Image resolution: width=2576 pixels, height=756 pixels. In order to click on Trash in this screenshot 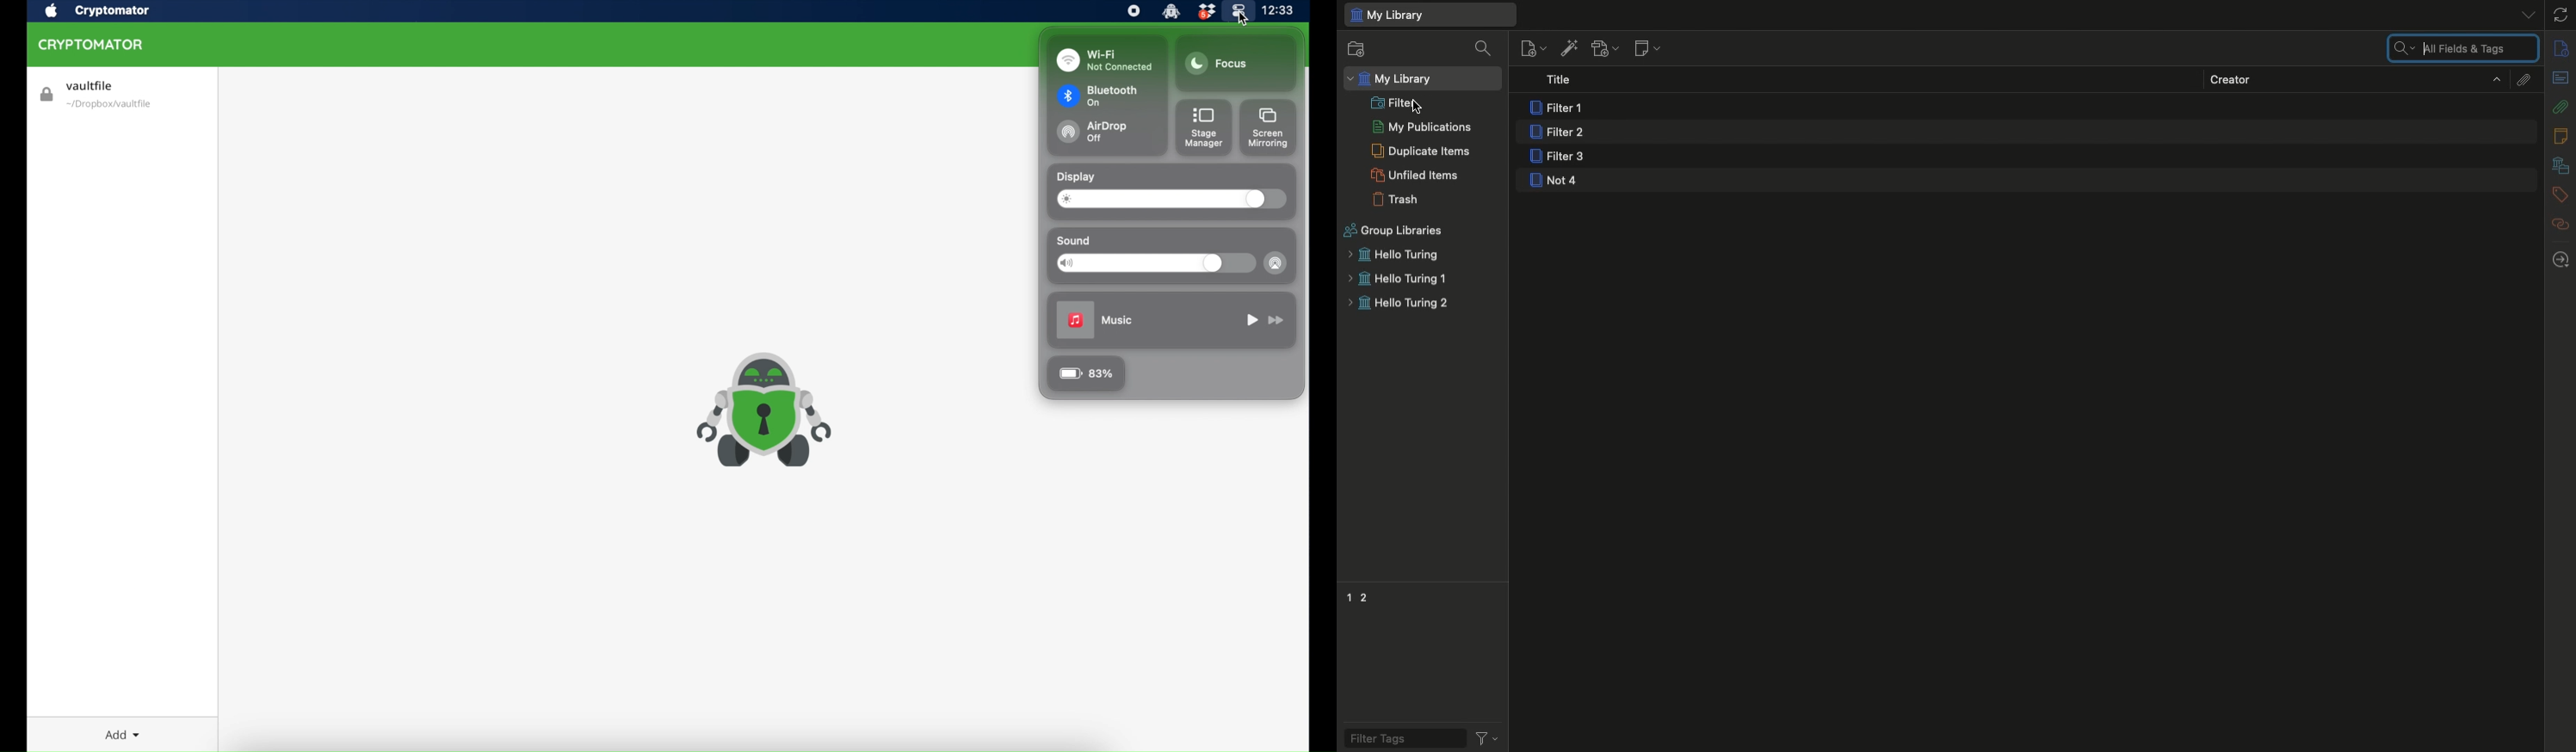, I will do `click(1396, 200)`.